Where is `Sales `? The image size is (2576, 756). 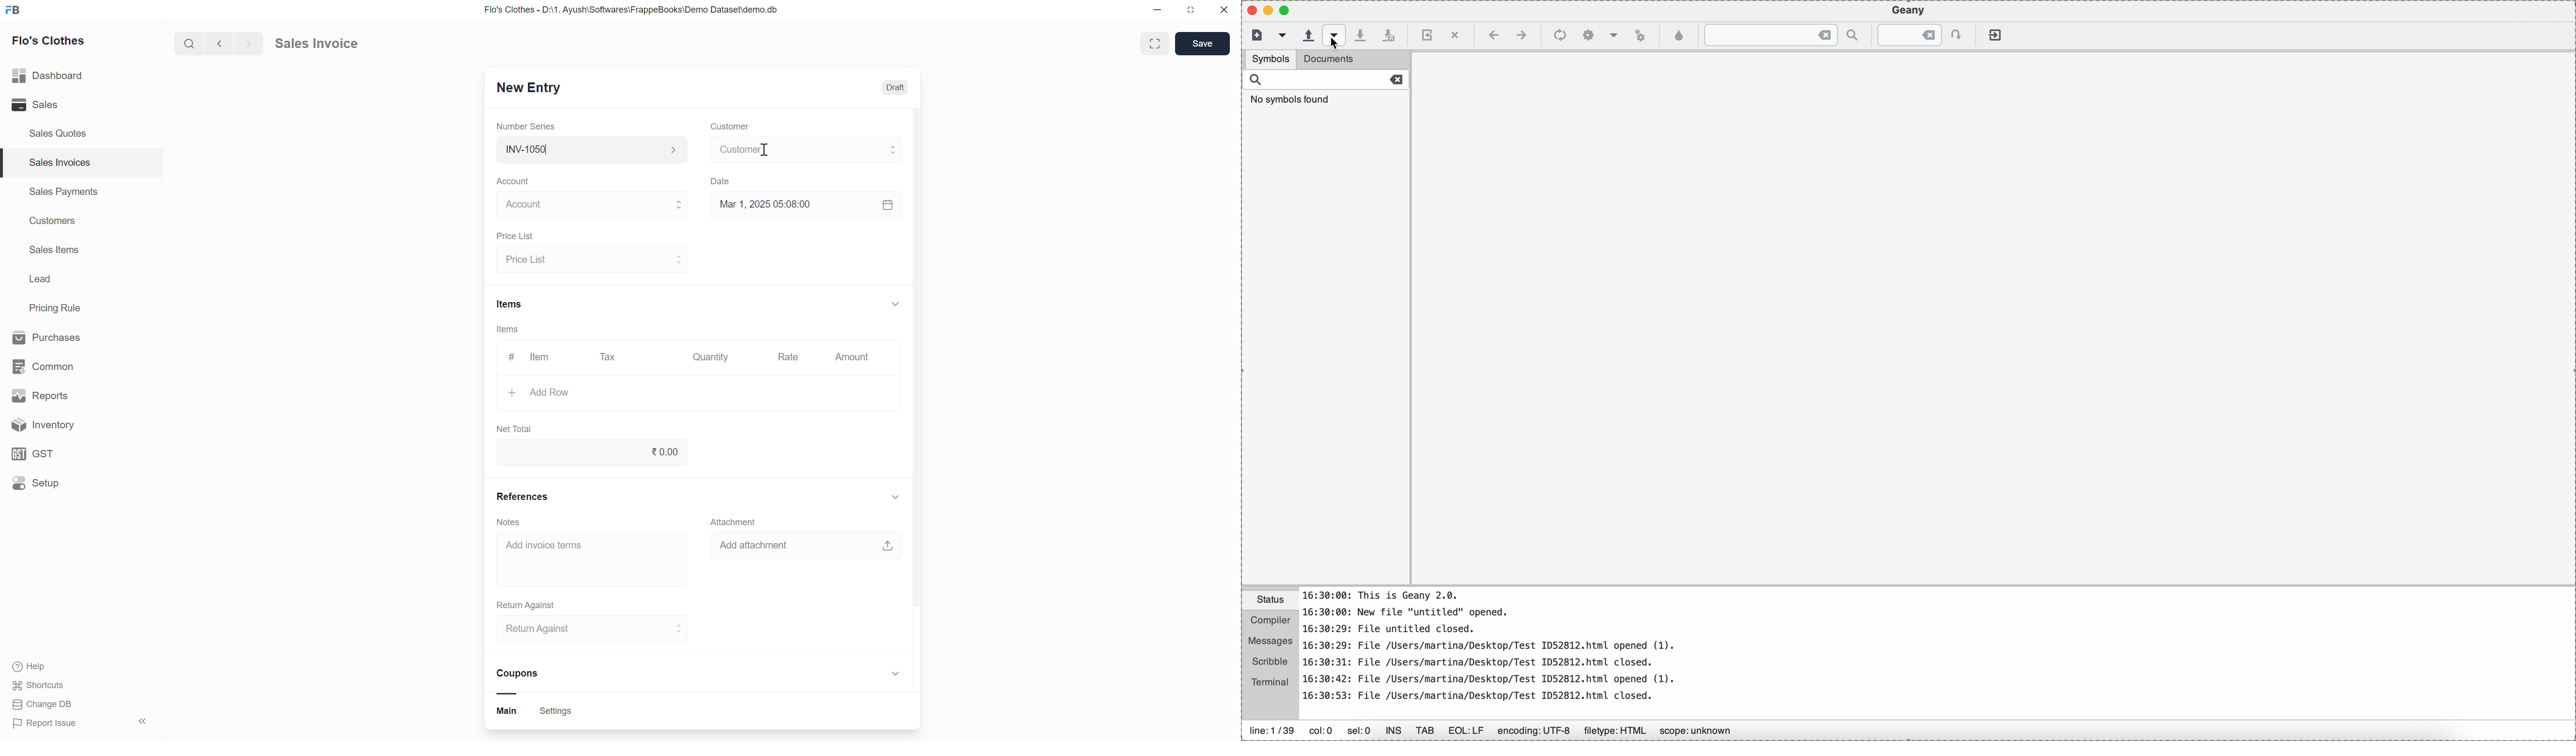 Sales  is located at coordinates (56, 105).